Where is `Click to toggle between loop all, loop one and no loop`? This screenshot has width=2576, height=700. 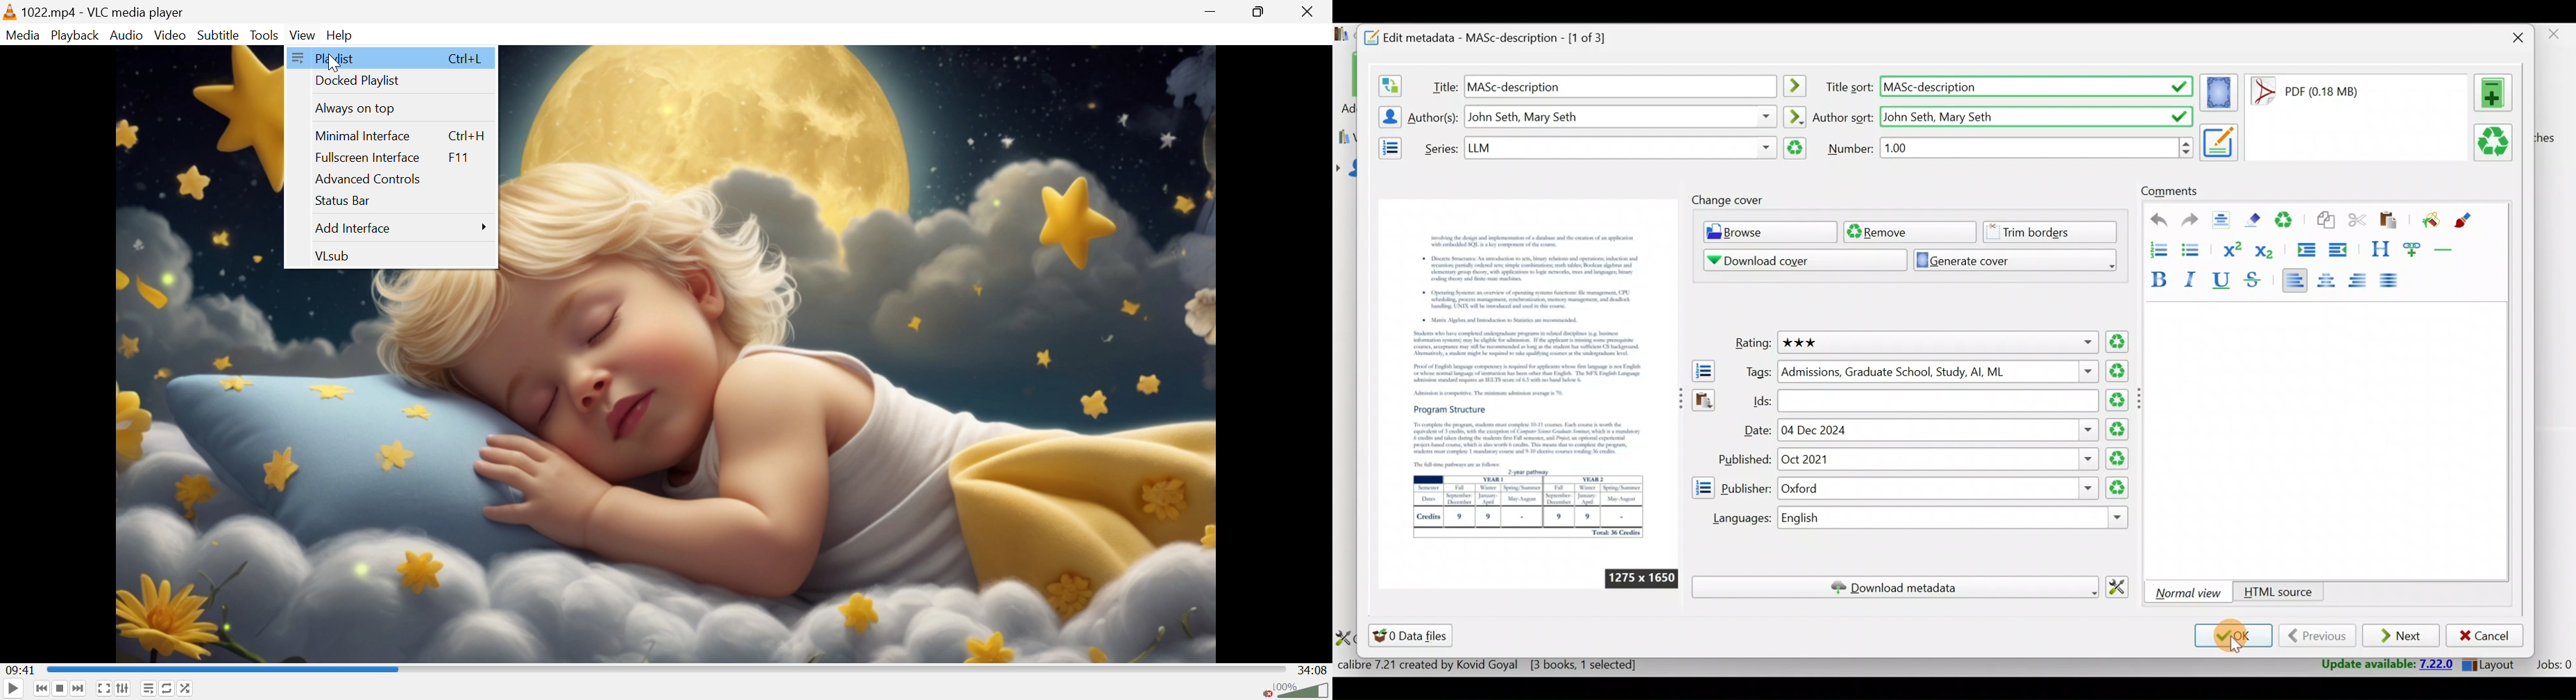 Click to toggle between loop all, loop one and no loop is located at coordinates (169, 688).